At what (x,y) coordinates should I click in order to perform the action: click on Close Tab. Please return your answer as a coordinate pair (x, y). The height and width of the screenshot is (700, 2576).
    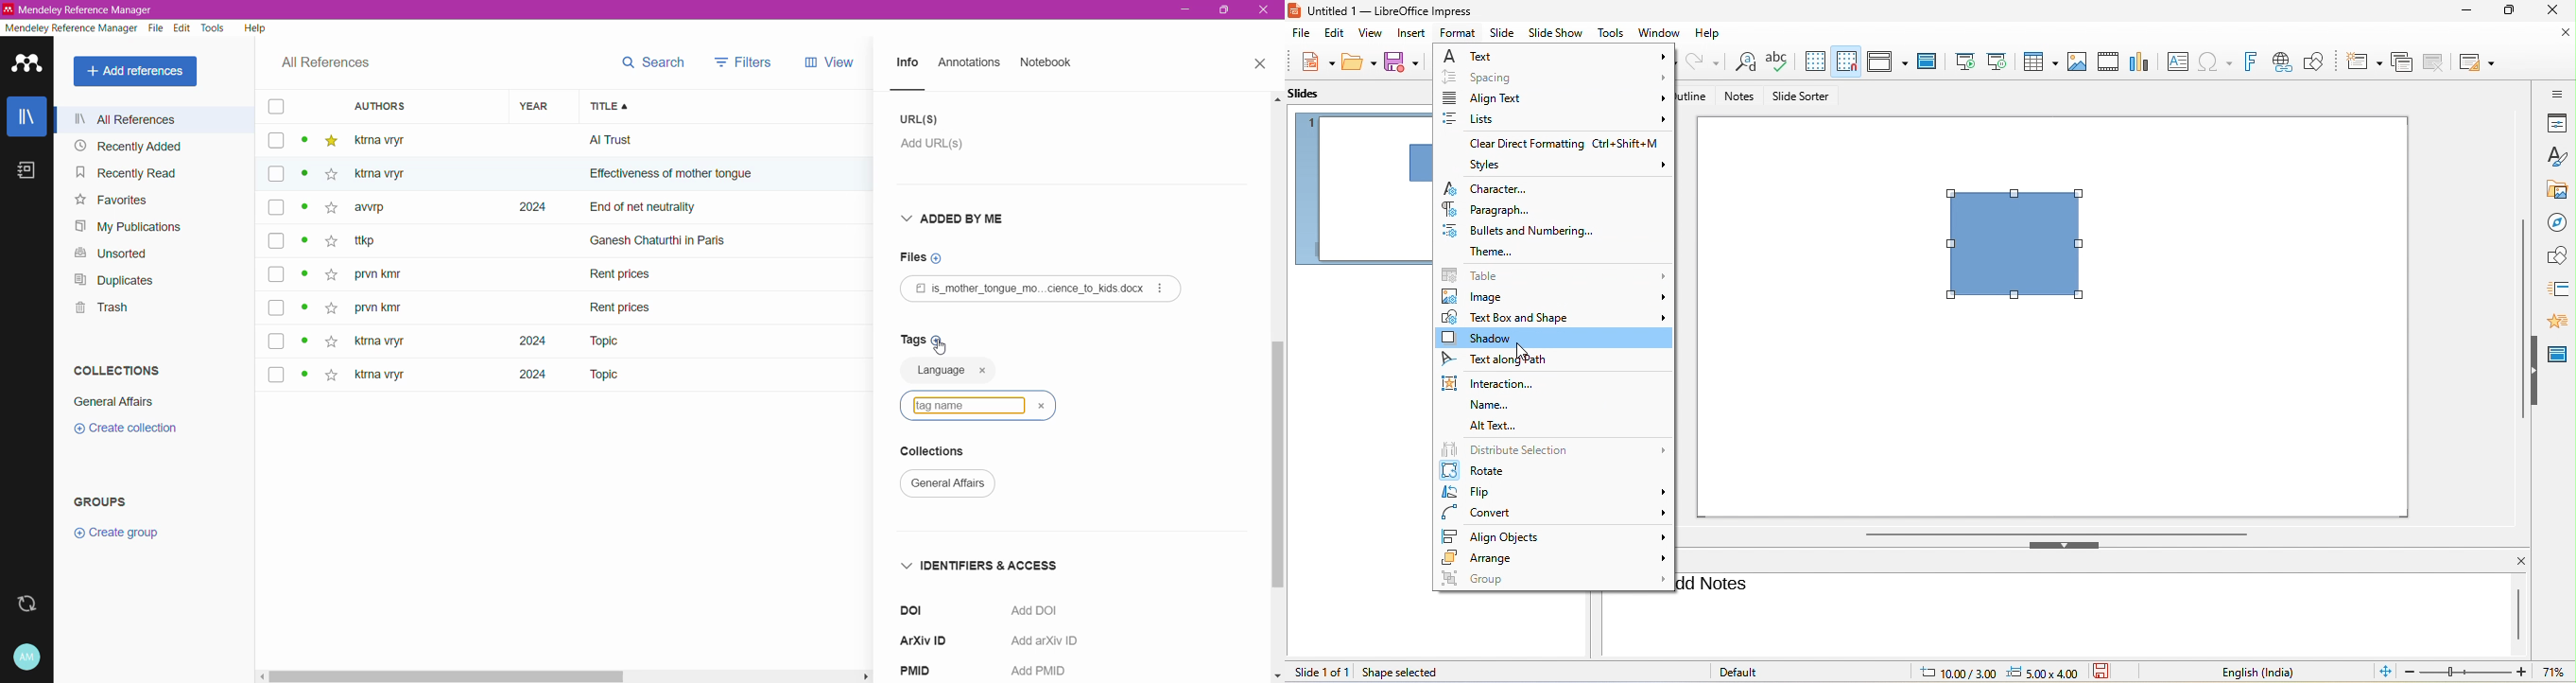
    Looking at the image, I should click on (1262, 64).